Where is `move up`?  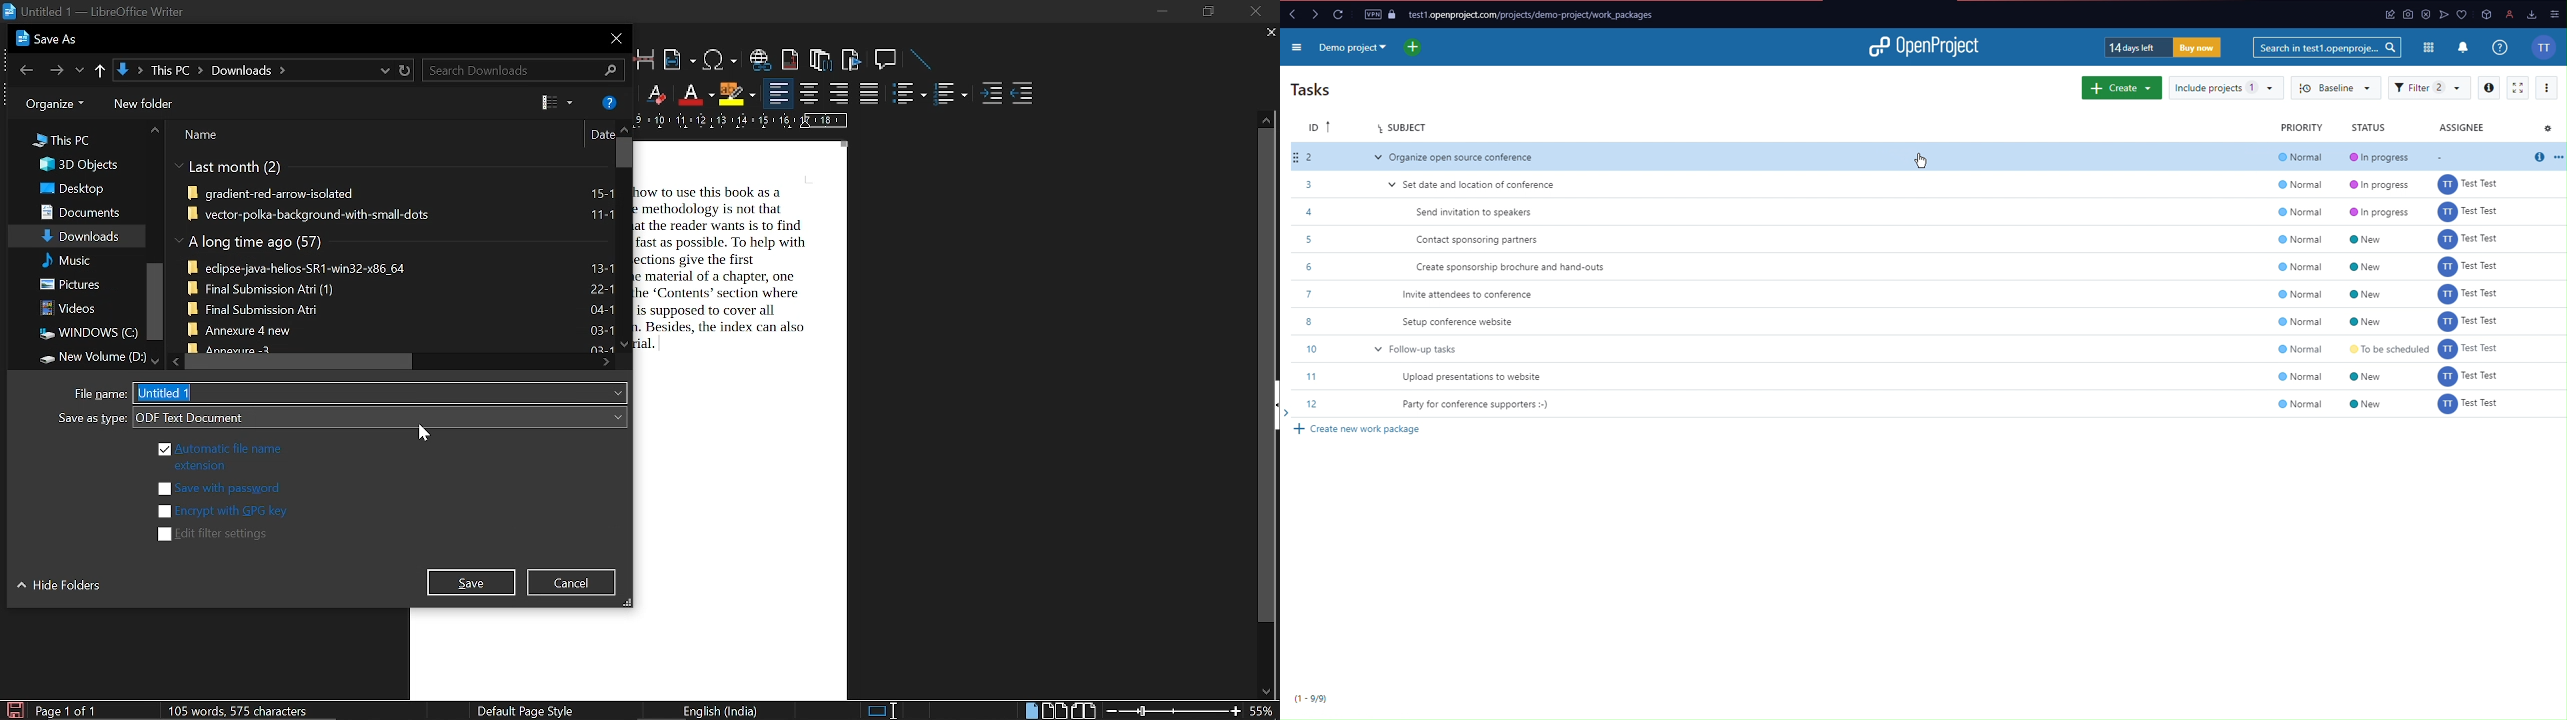
move up is located at coordinates (155, 131).